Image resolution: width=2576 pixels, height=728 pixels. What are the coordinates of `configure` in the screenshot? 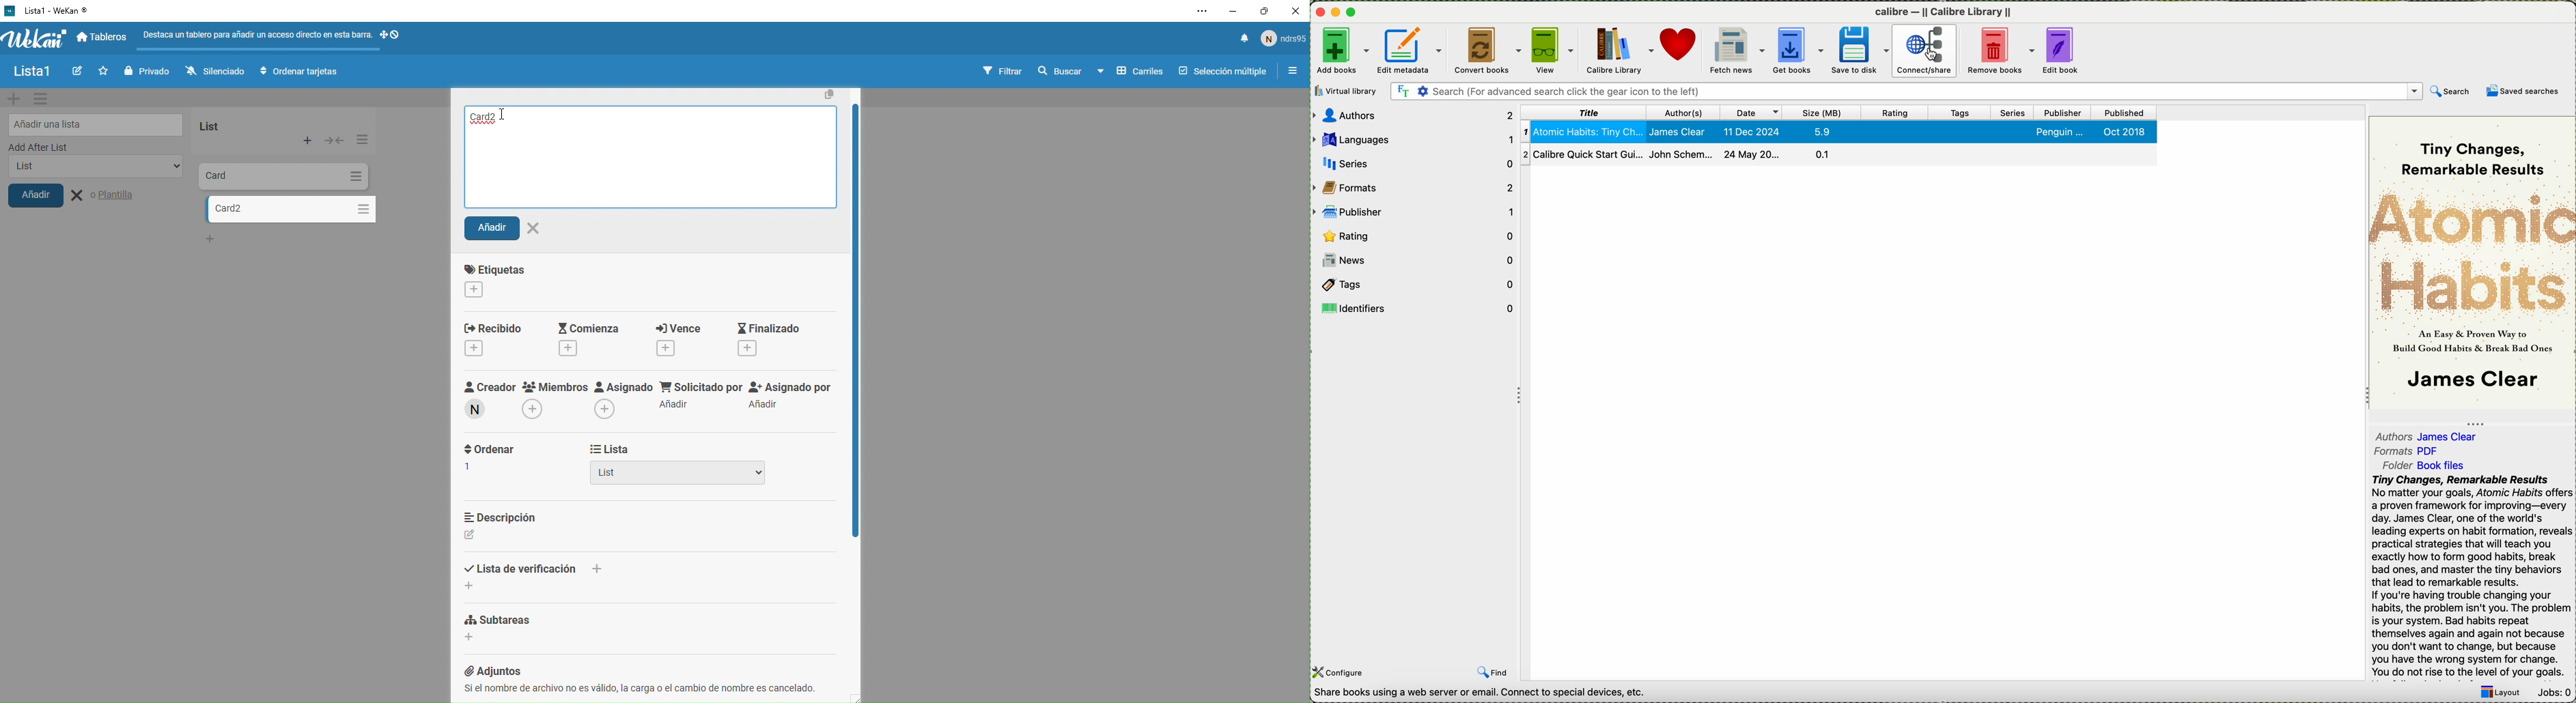 It's located at (1340, 672).